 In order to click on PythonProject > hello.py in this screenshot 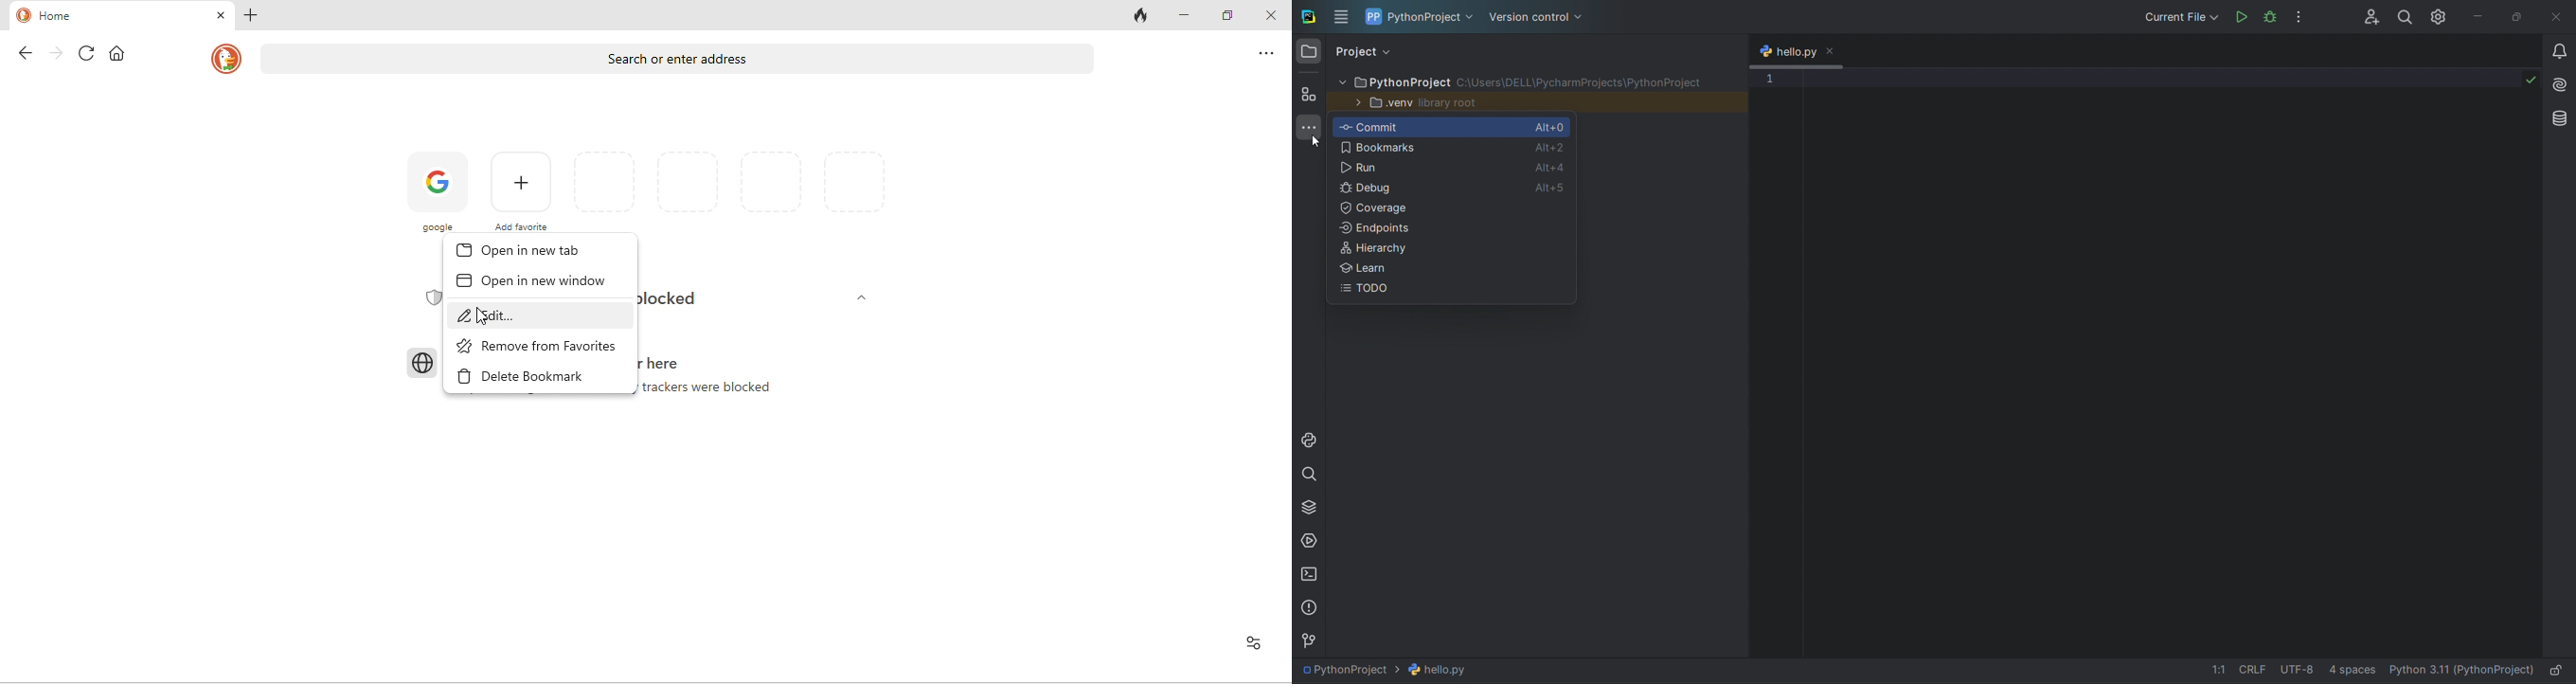, I will do `click(1388, 670)`.